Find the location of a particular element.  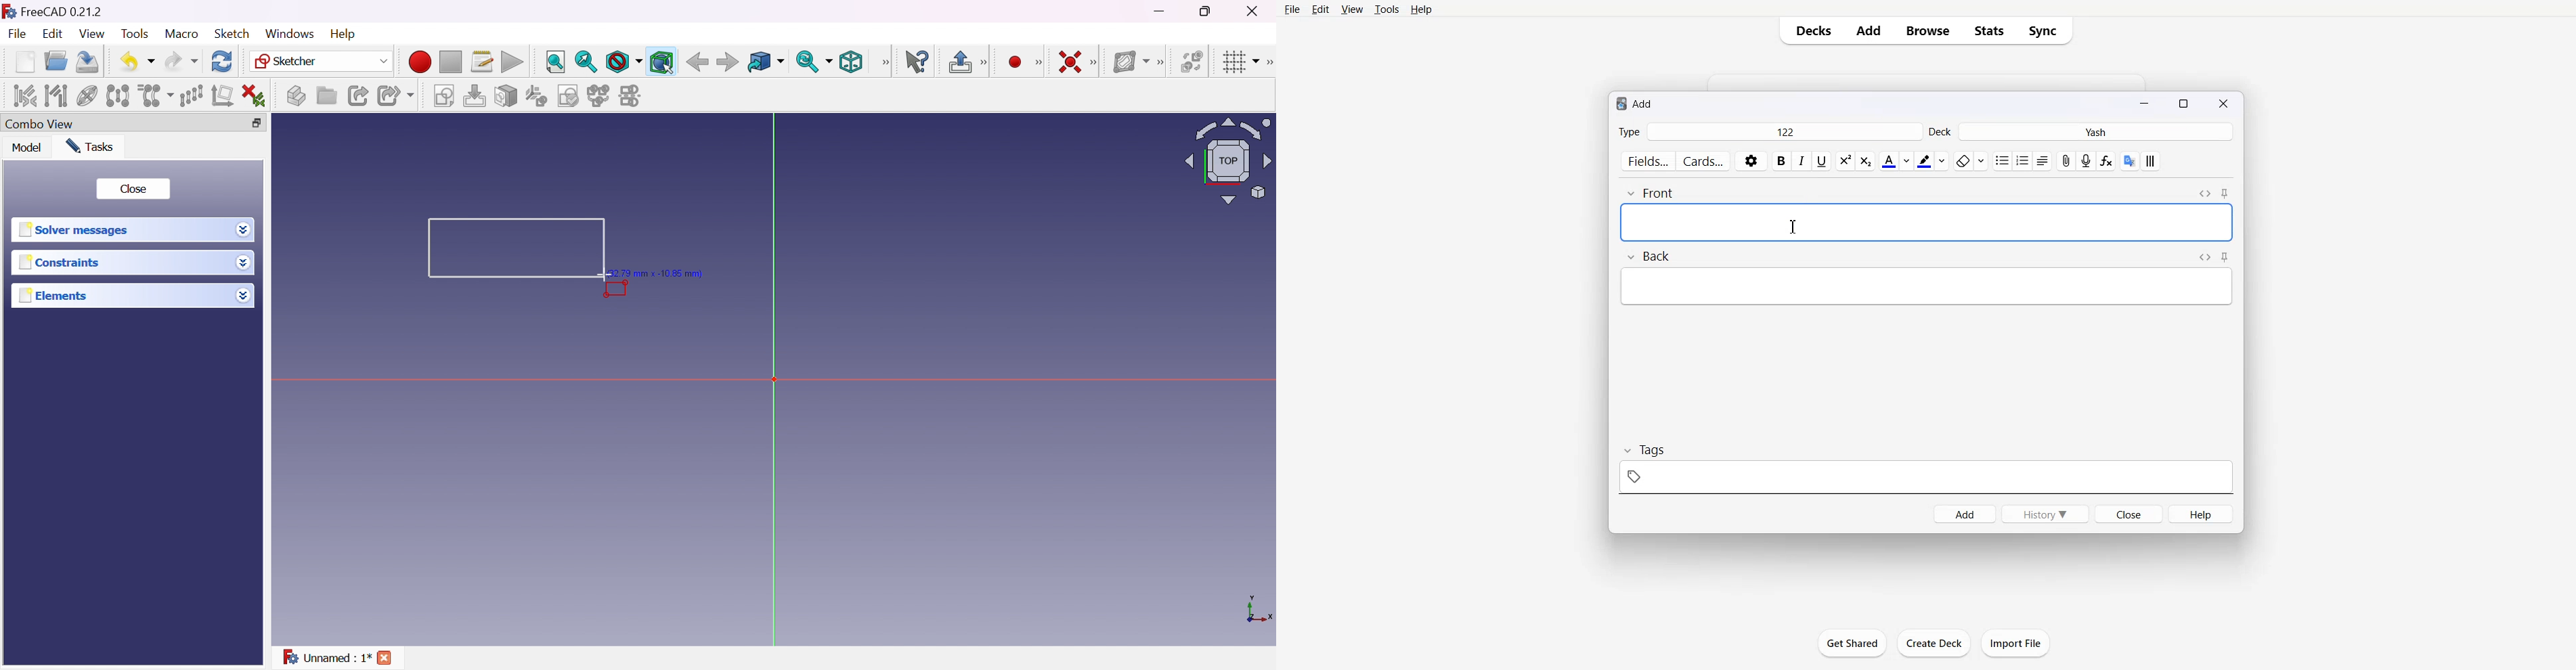

Decks is located at coordinates (1809, 30).